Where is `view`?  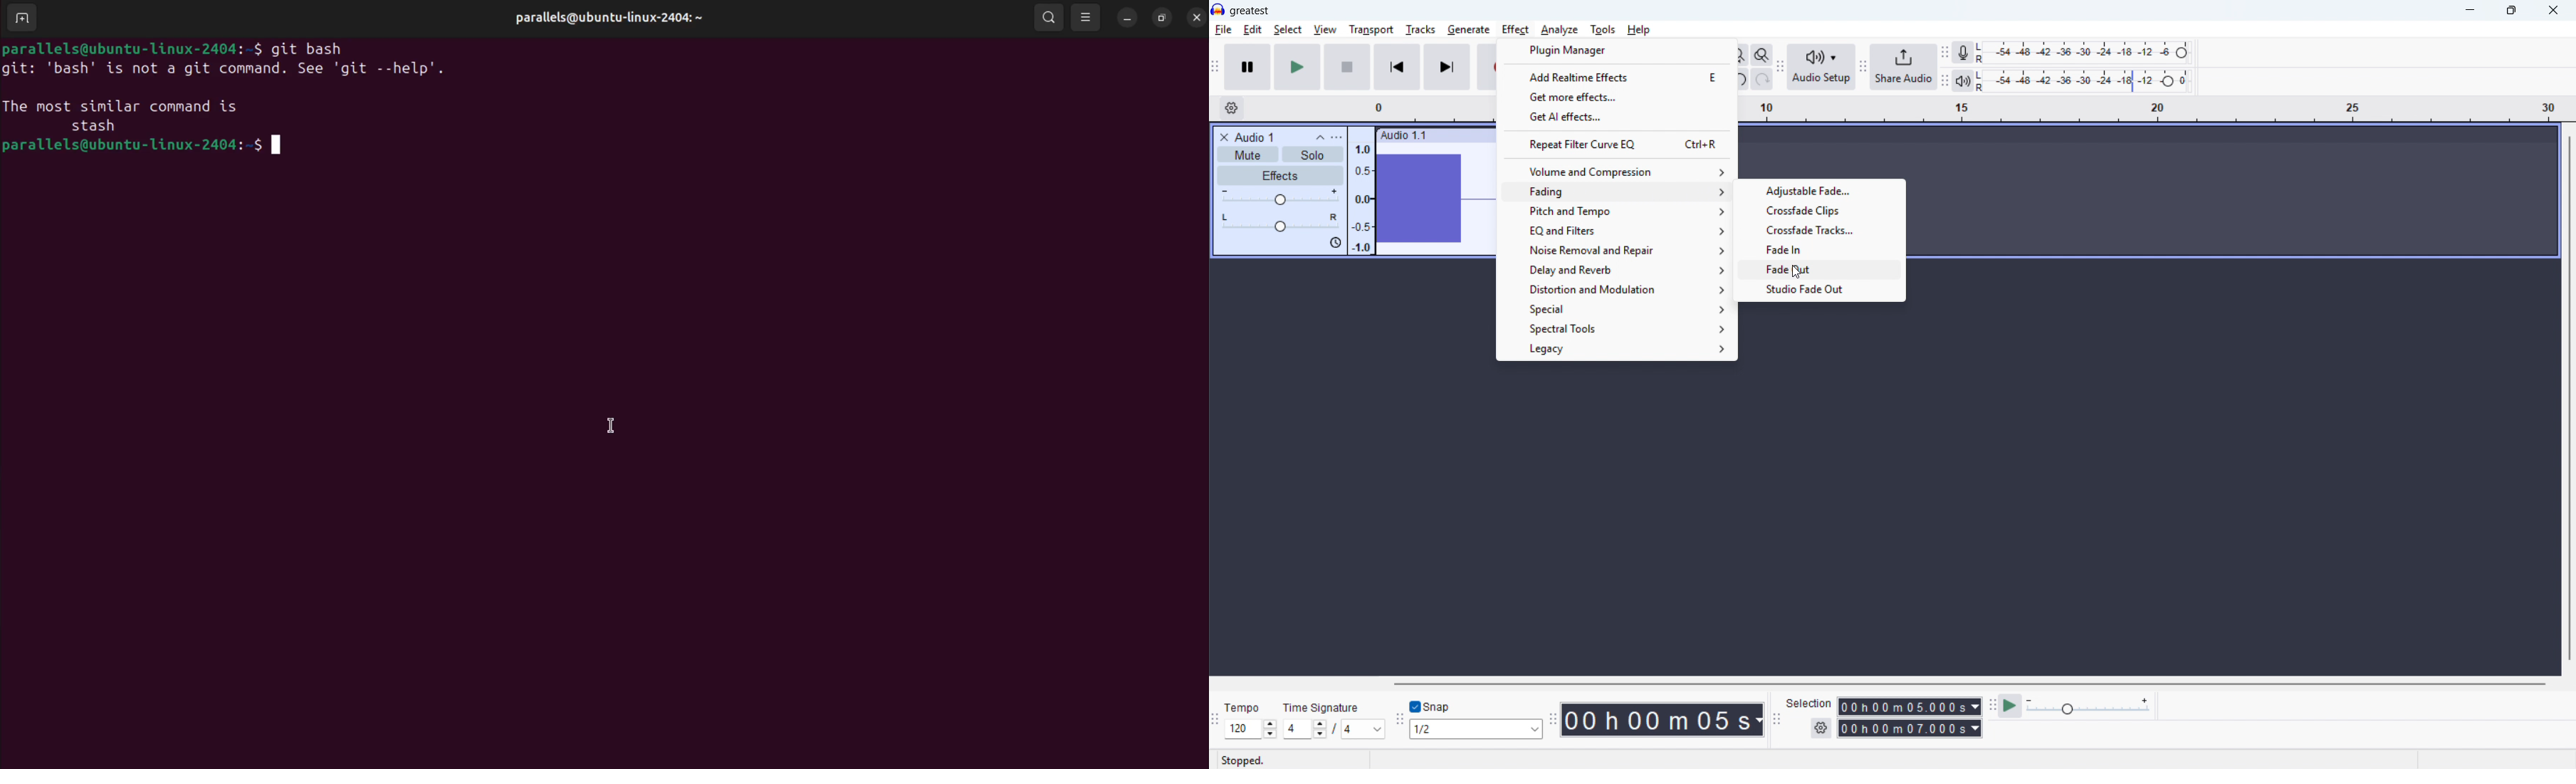
view is located at coordinates (1326, 31).